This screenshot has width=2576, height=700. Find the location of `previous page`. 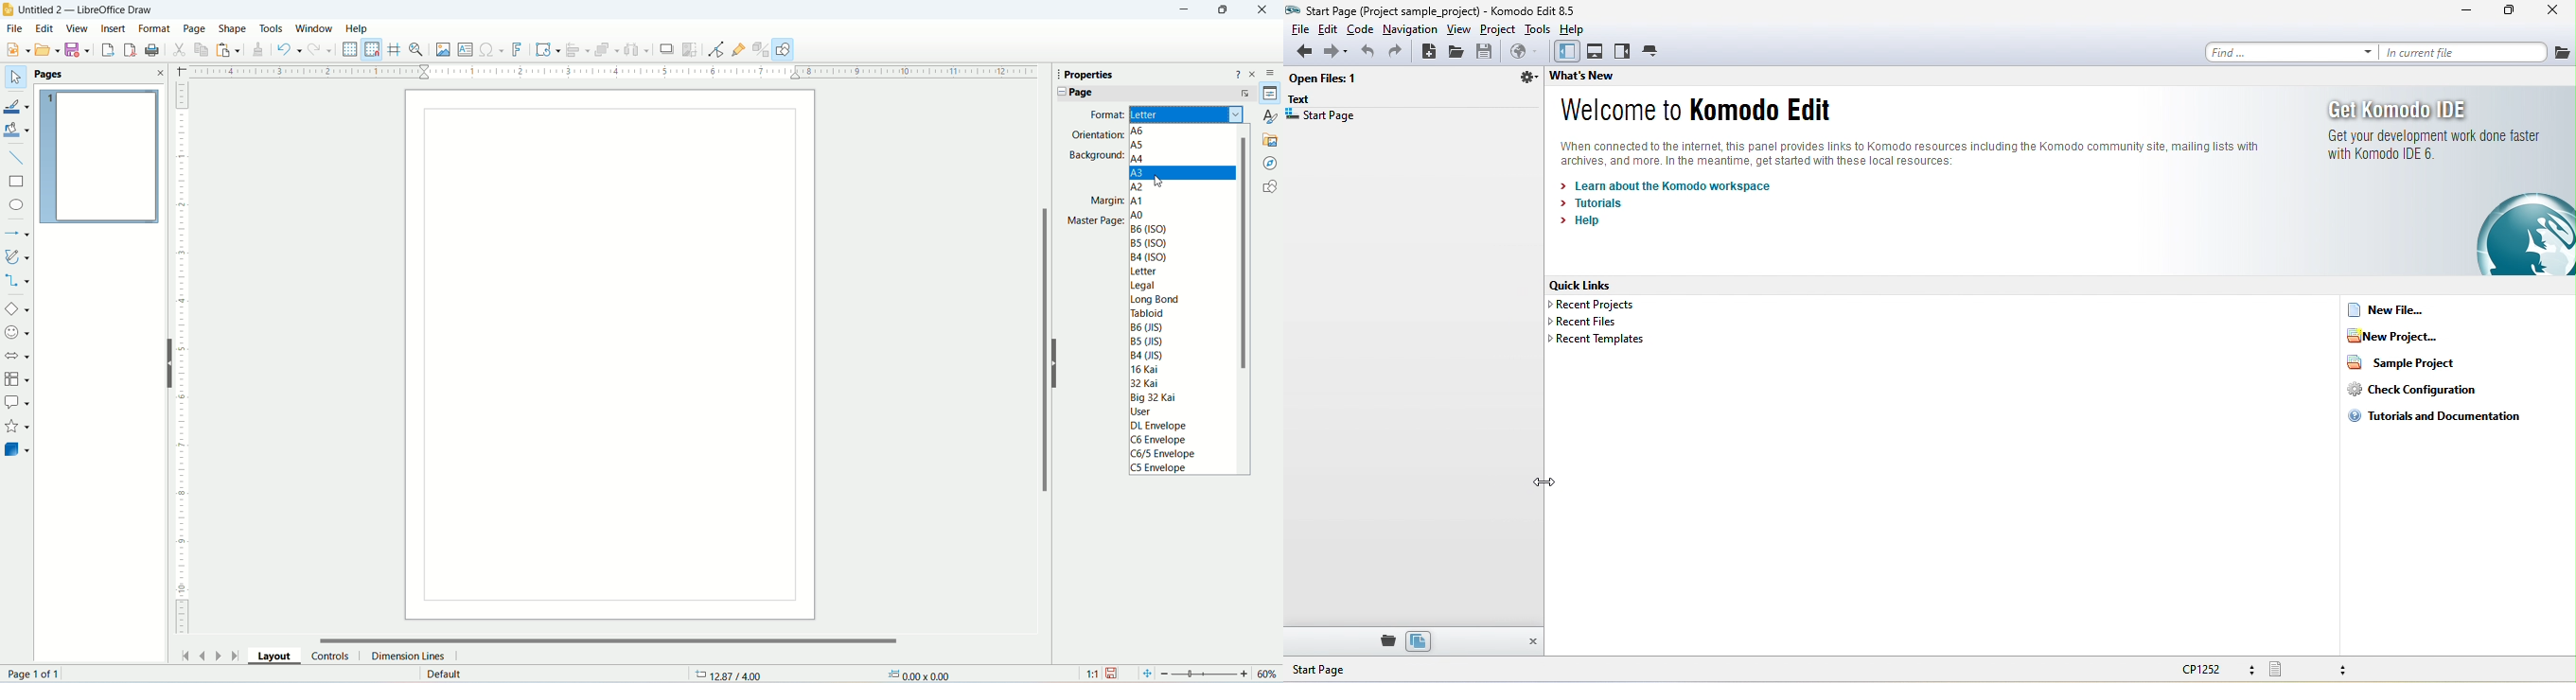

previous page is located at coordinates (201, 654).